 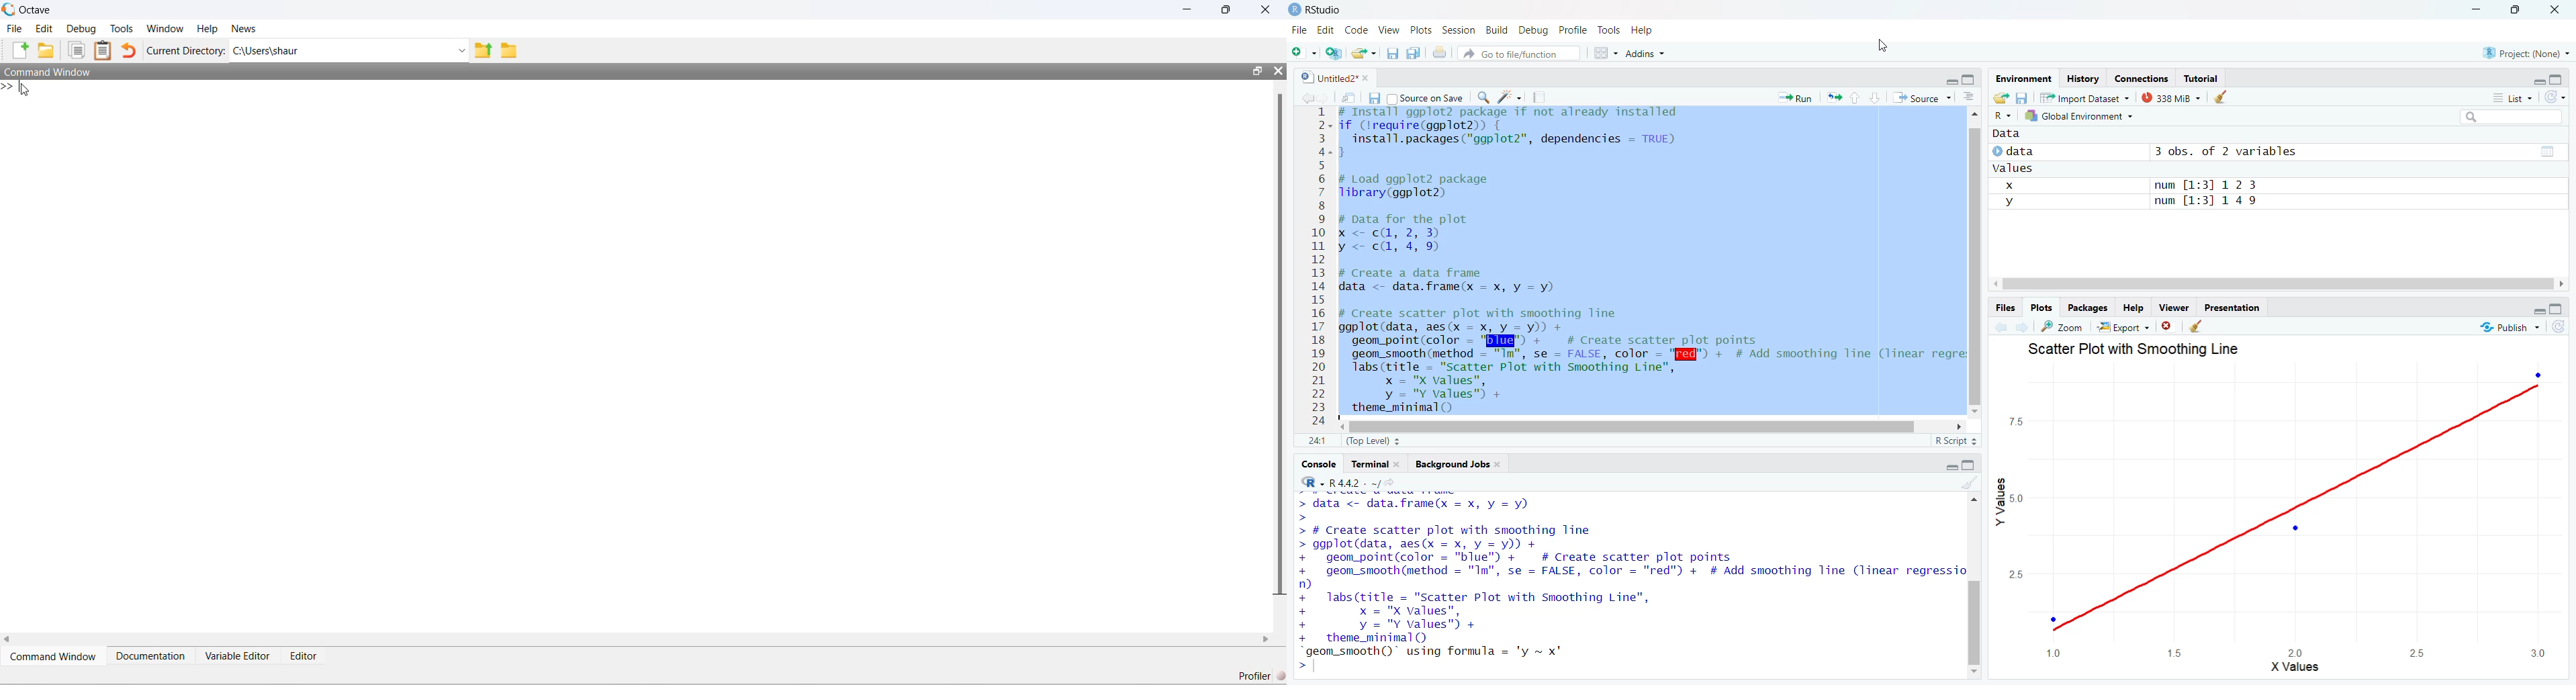 I want to click on R, so click(x=2000, y=116).